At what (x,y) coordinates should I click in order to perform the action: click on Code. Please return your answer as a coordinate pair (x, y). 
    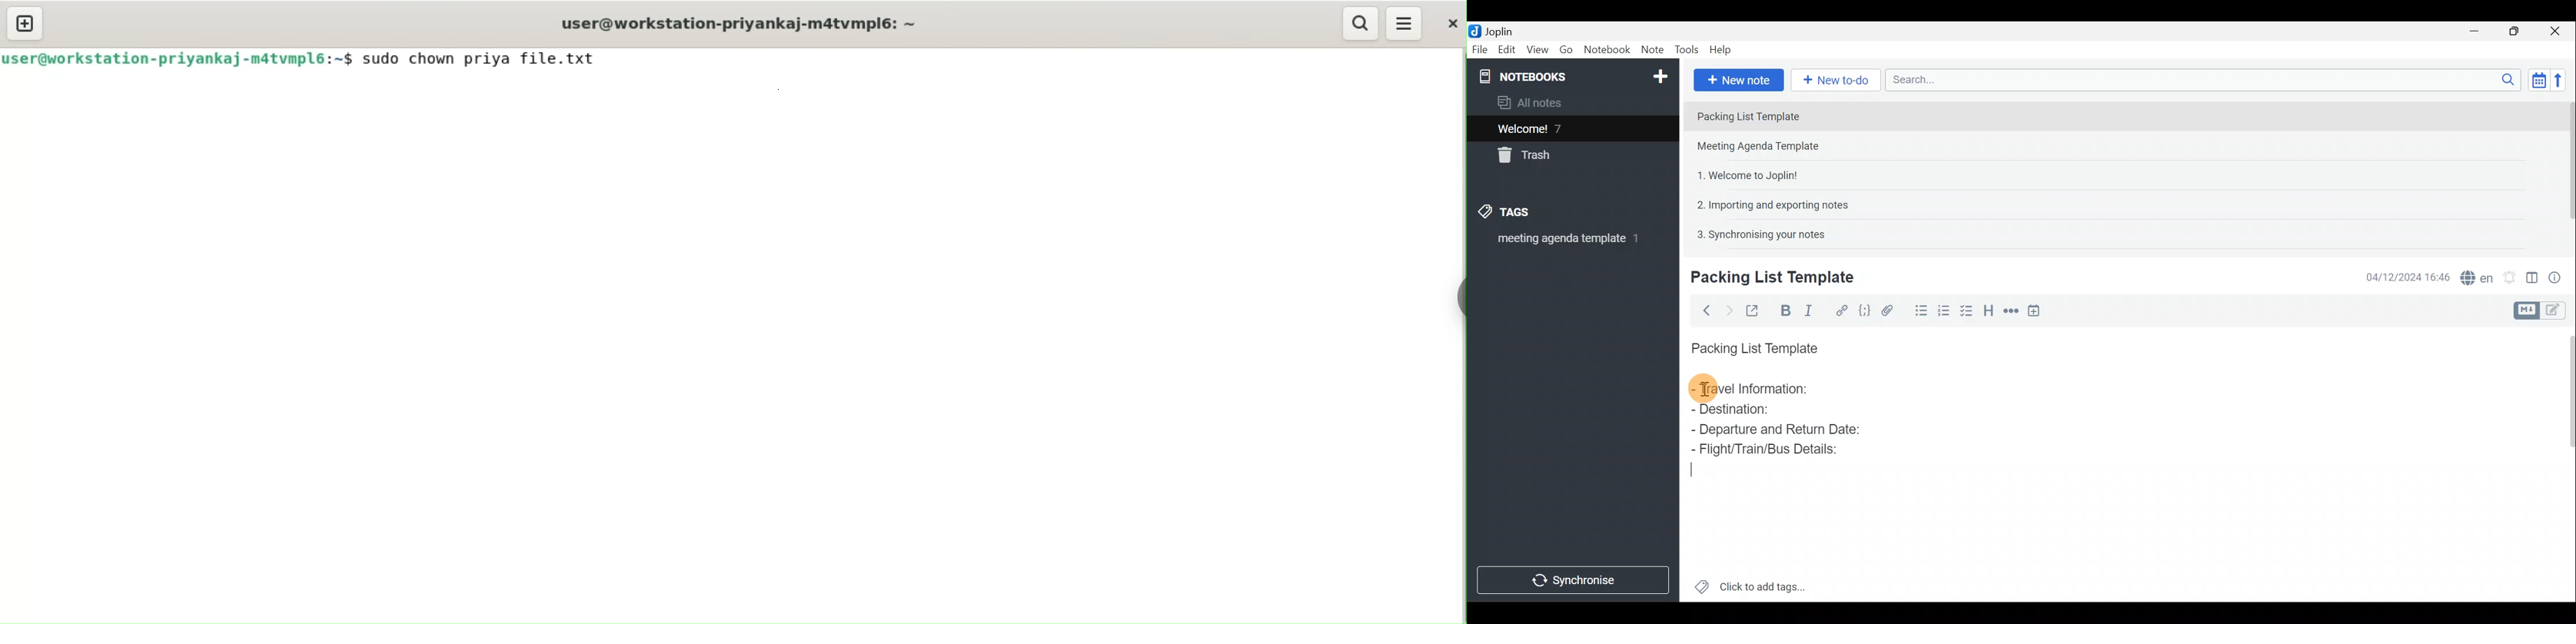
    Looking at the image, I should click on (1864, 310).